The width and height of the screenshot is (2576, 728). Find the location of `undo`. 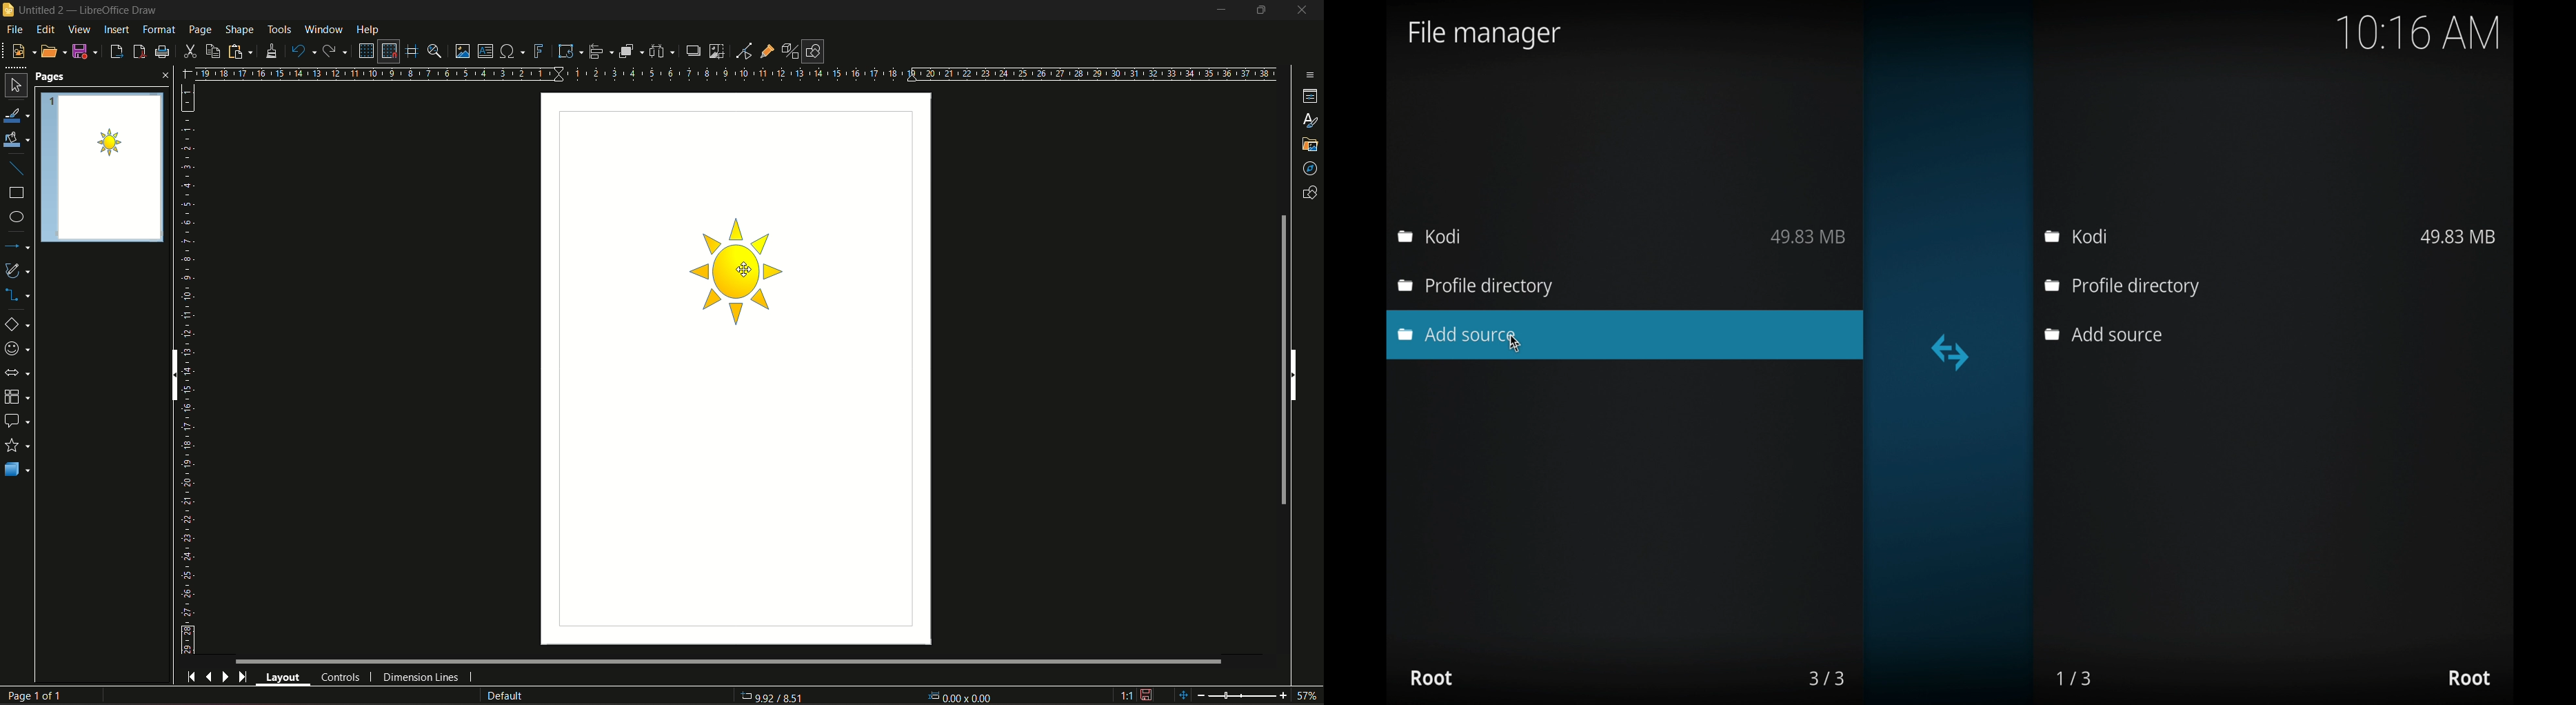

undo is located at coordinates (301, 50).